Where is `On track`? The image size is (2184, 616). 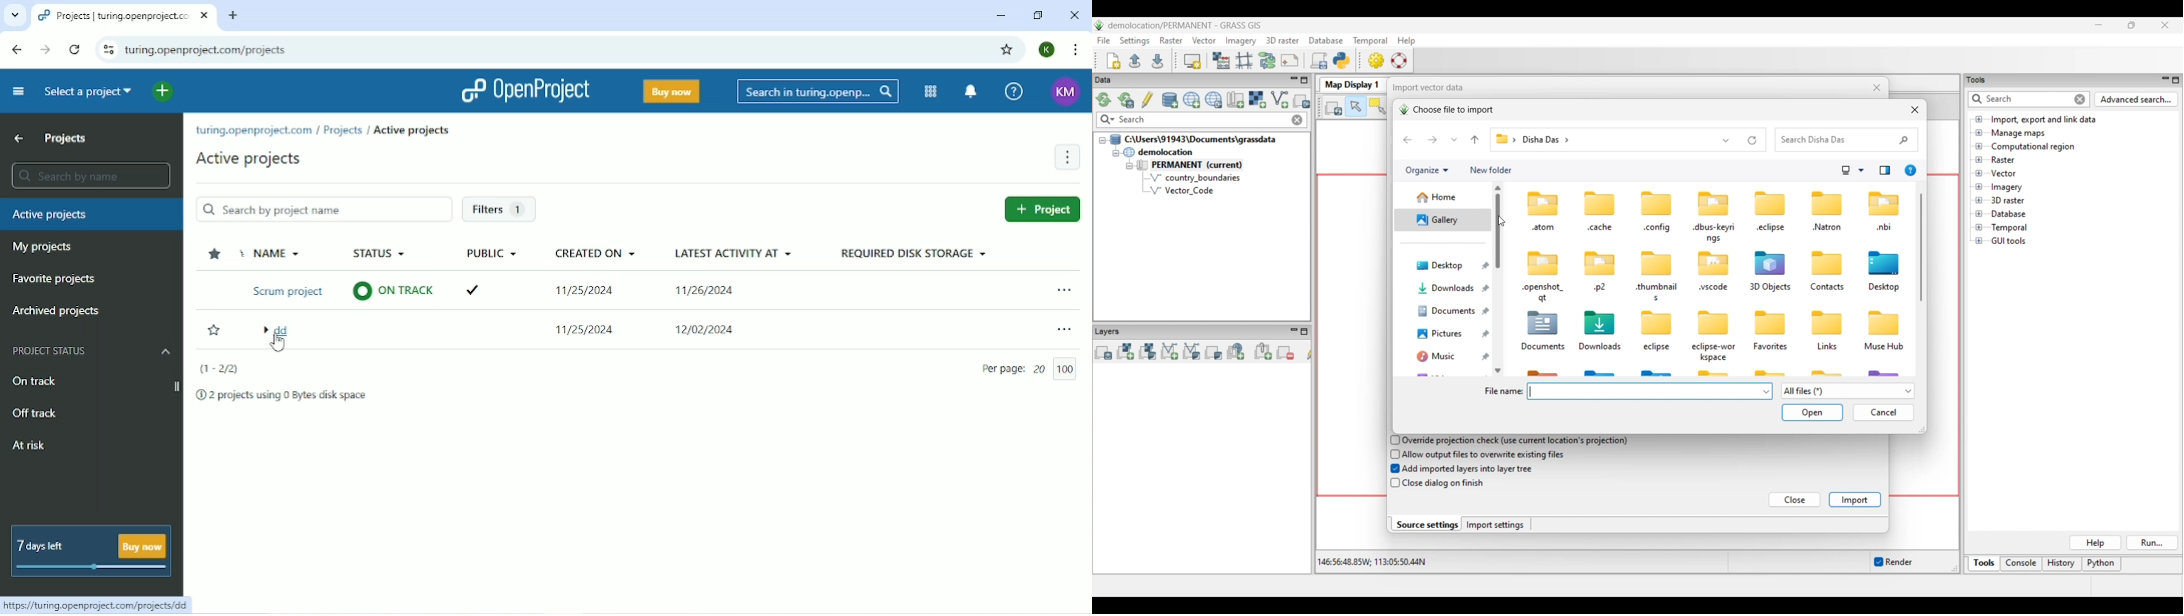 On track is located at coordinates (38, 381).